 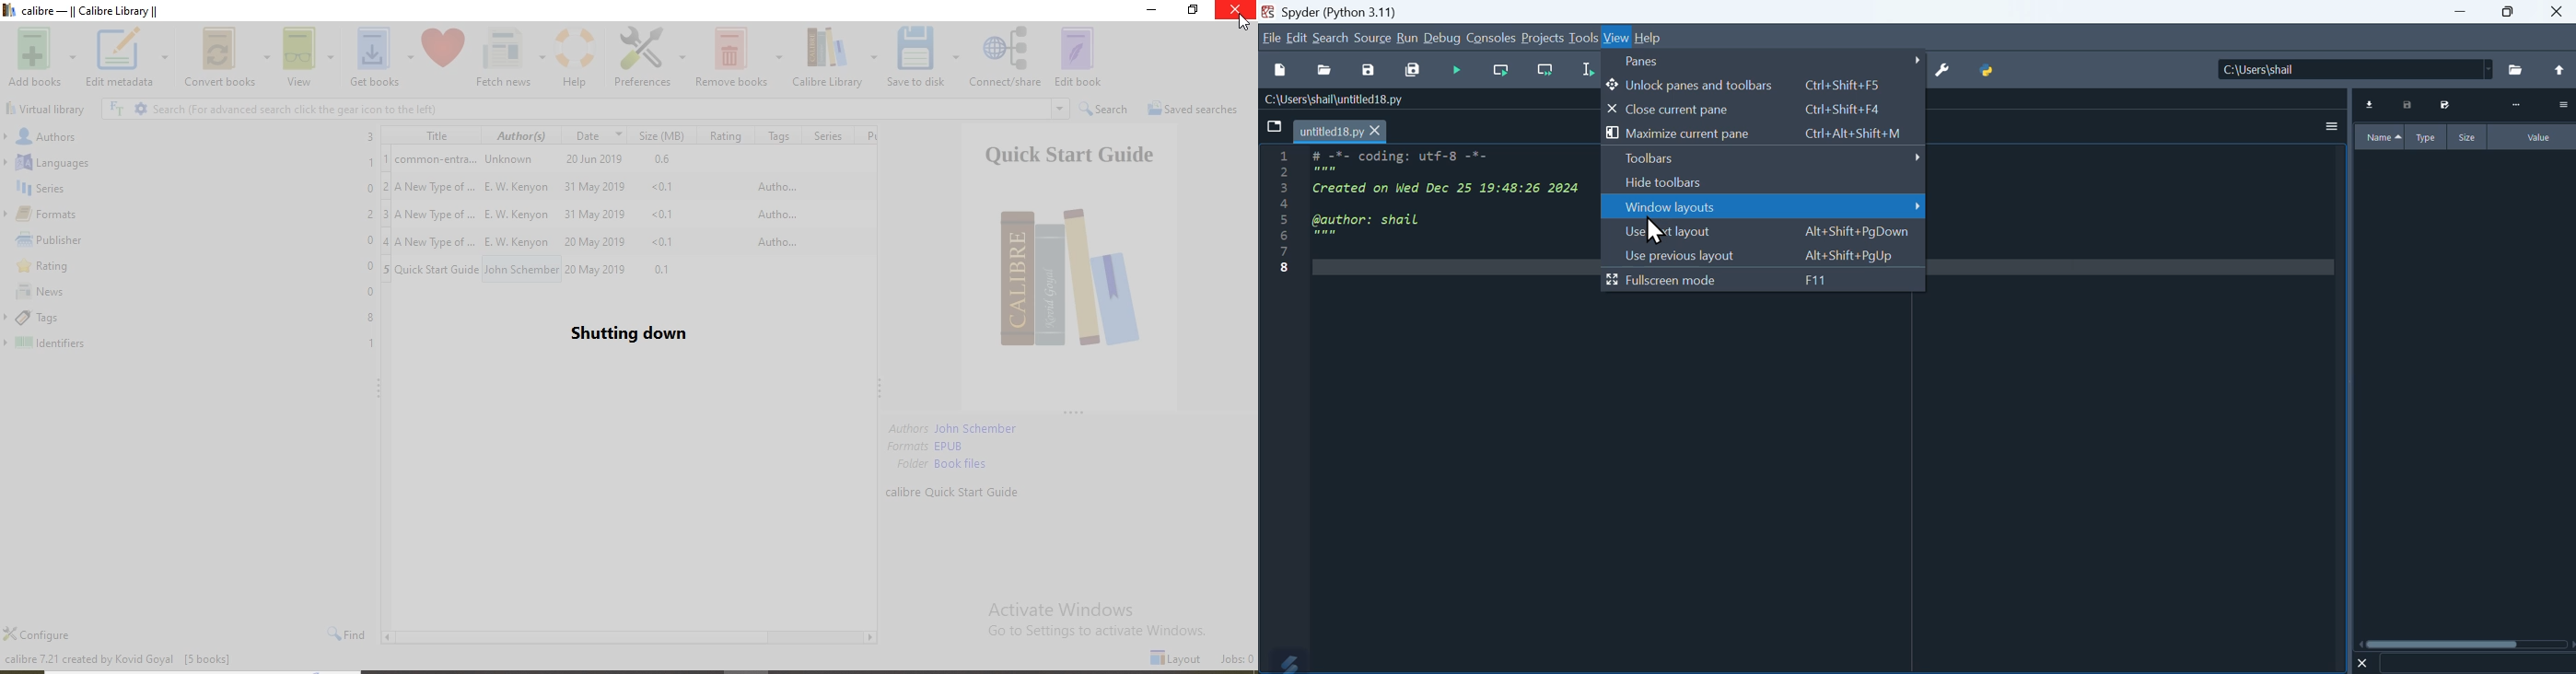 I want to click on Debug, so click(x=1443, y=37).